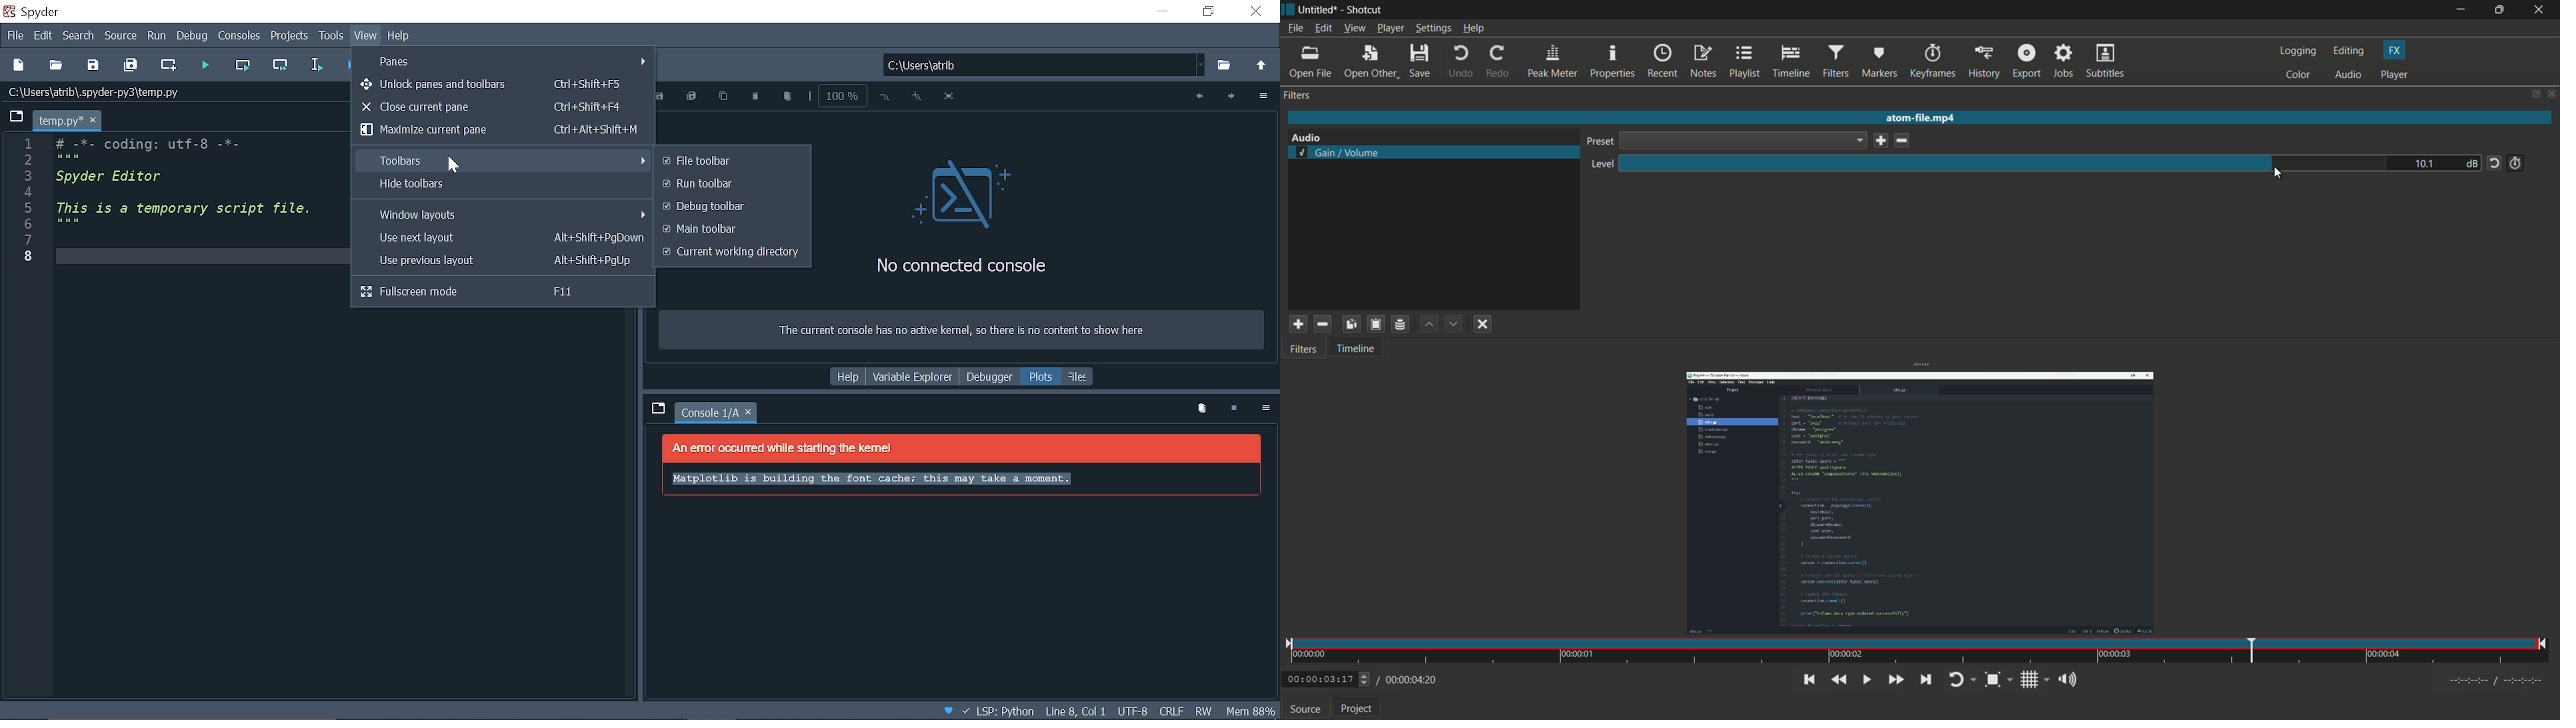 This screenshot has width=2576, height=728. Describe the element at coordinates (366, 36) in the screenshot. I see `View` at that location.